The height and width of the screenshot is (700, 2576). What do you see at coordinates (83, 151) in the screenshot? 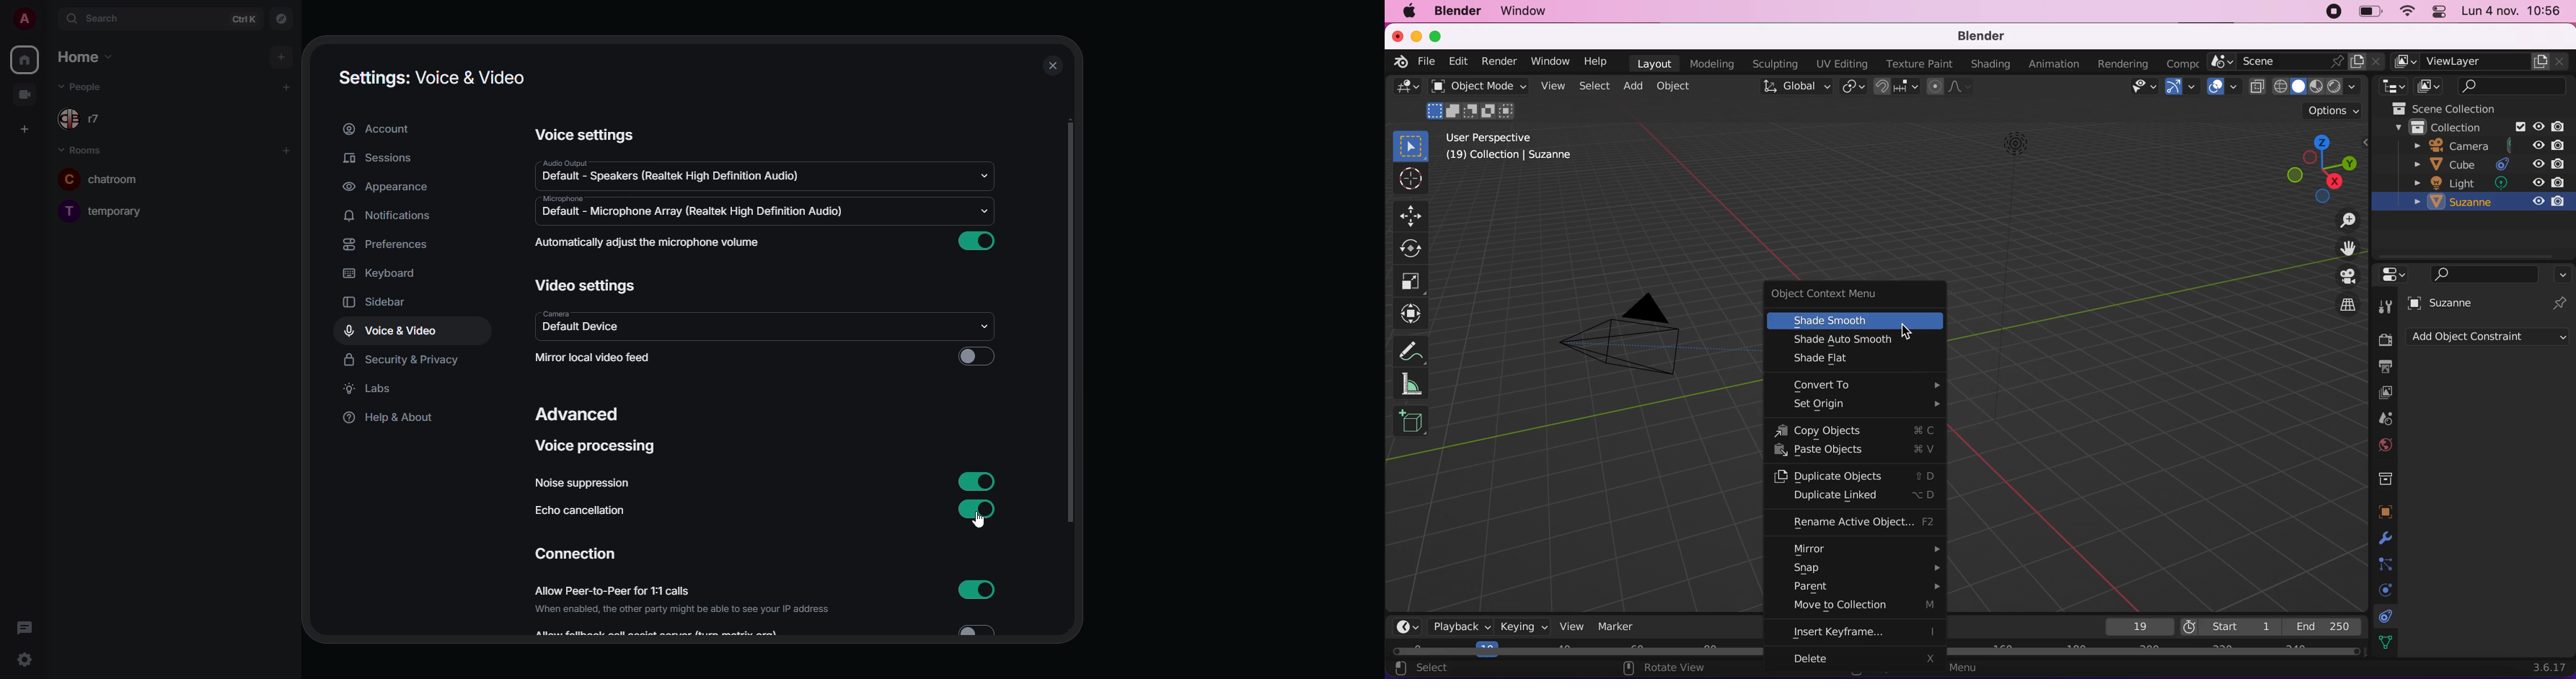
I see `room` at bounding box center [83, 151].